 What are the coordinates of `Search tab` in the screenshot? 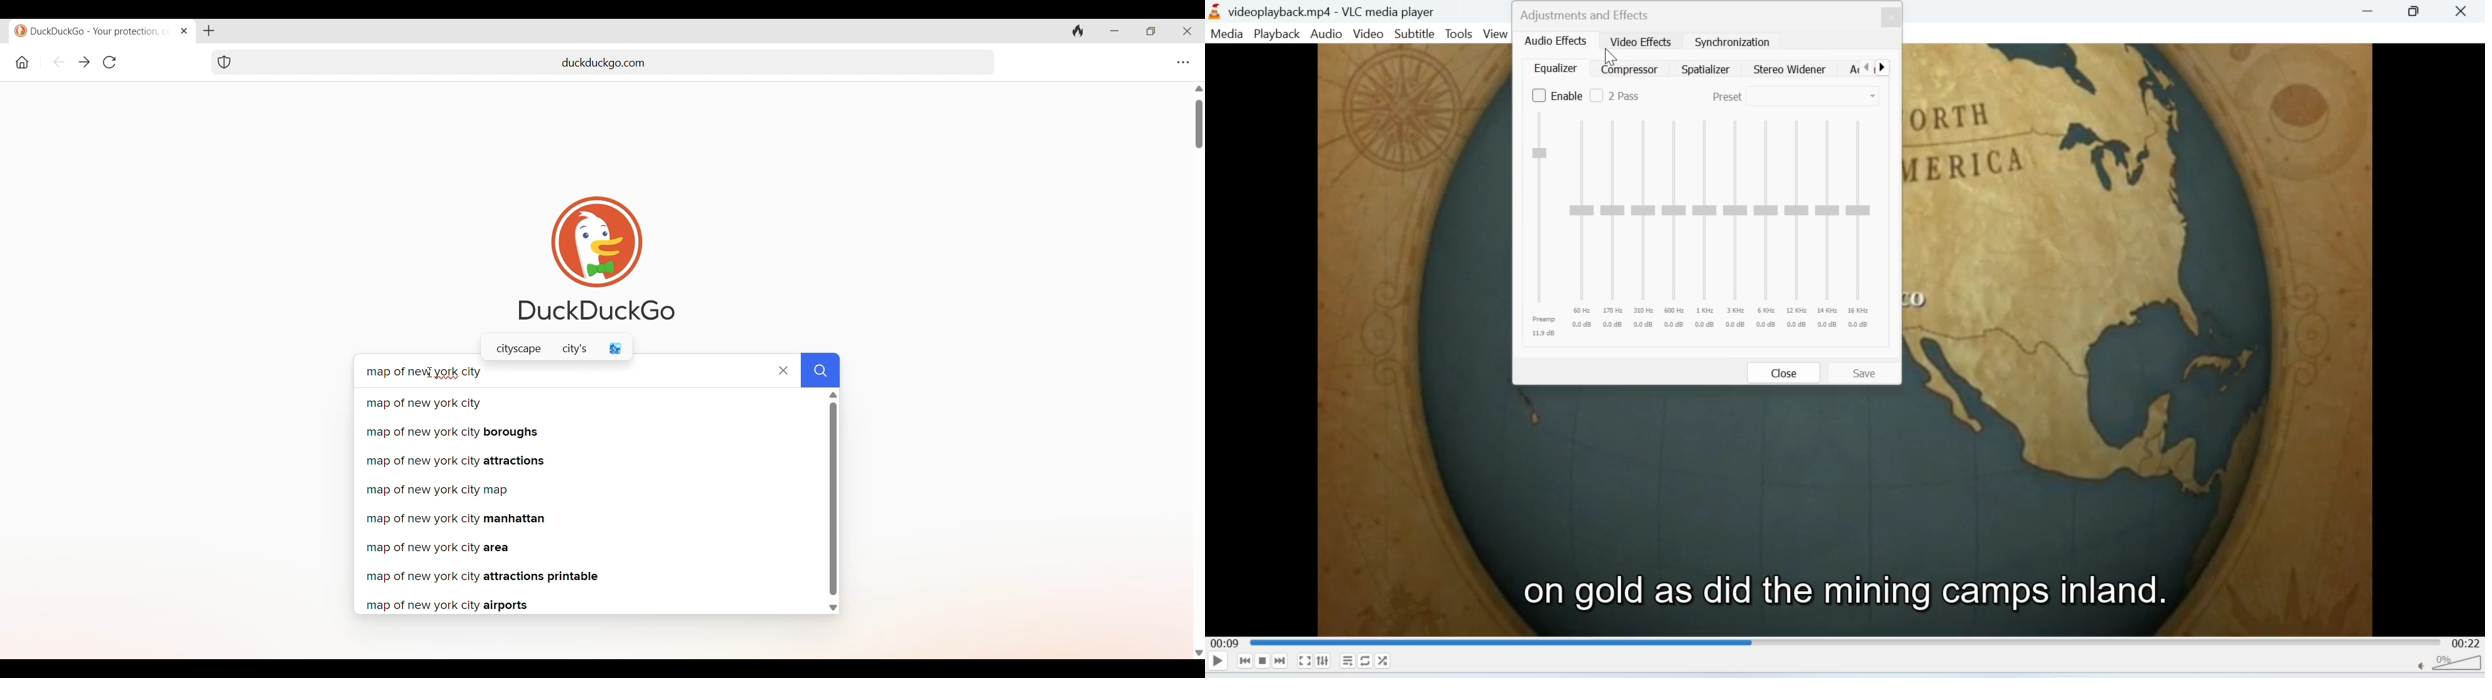 It's located at (397, 62).